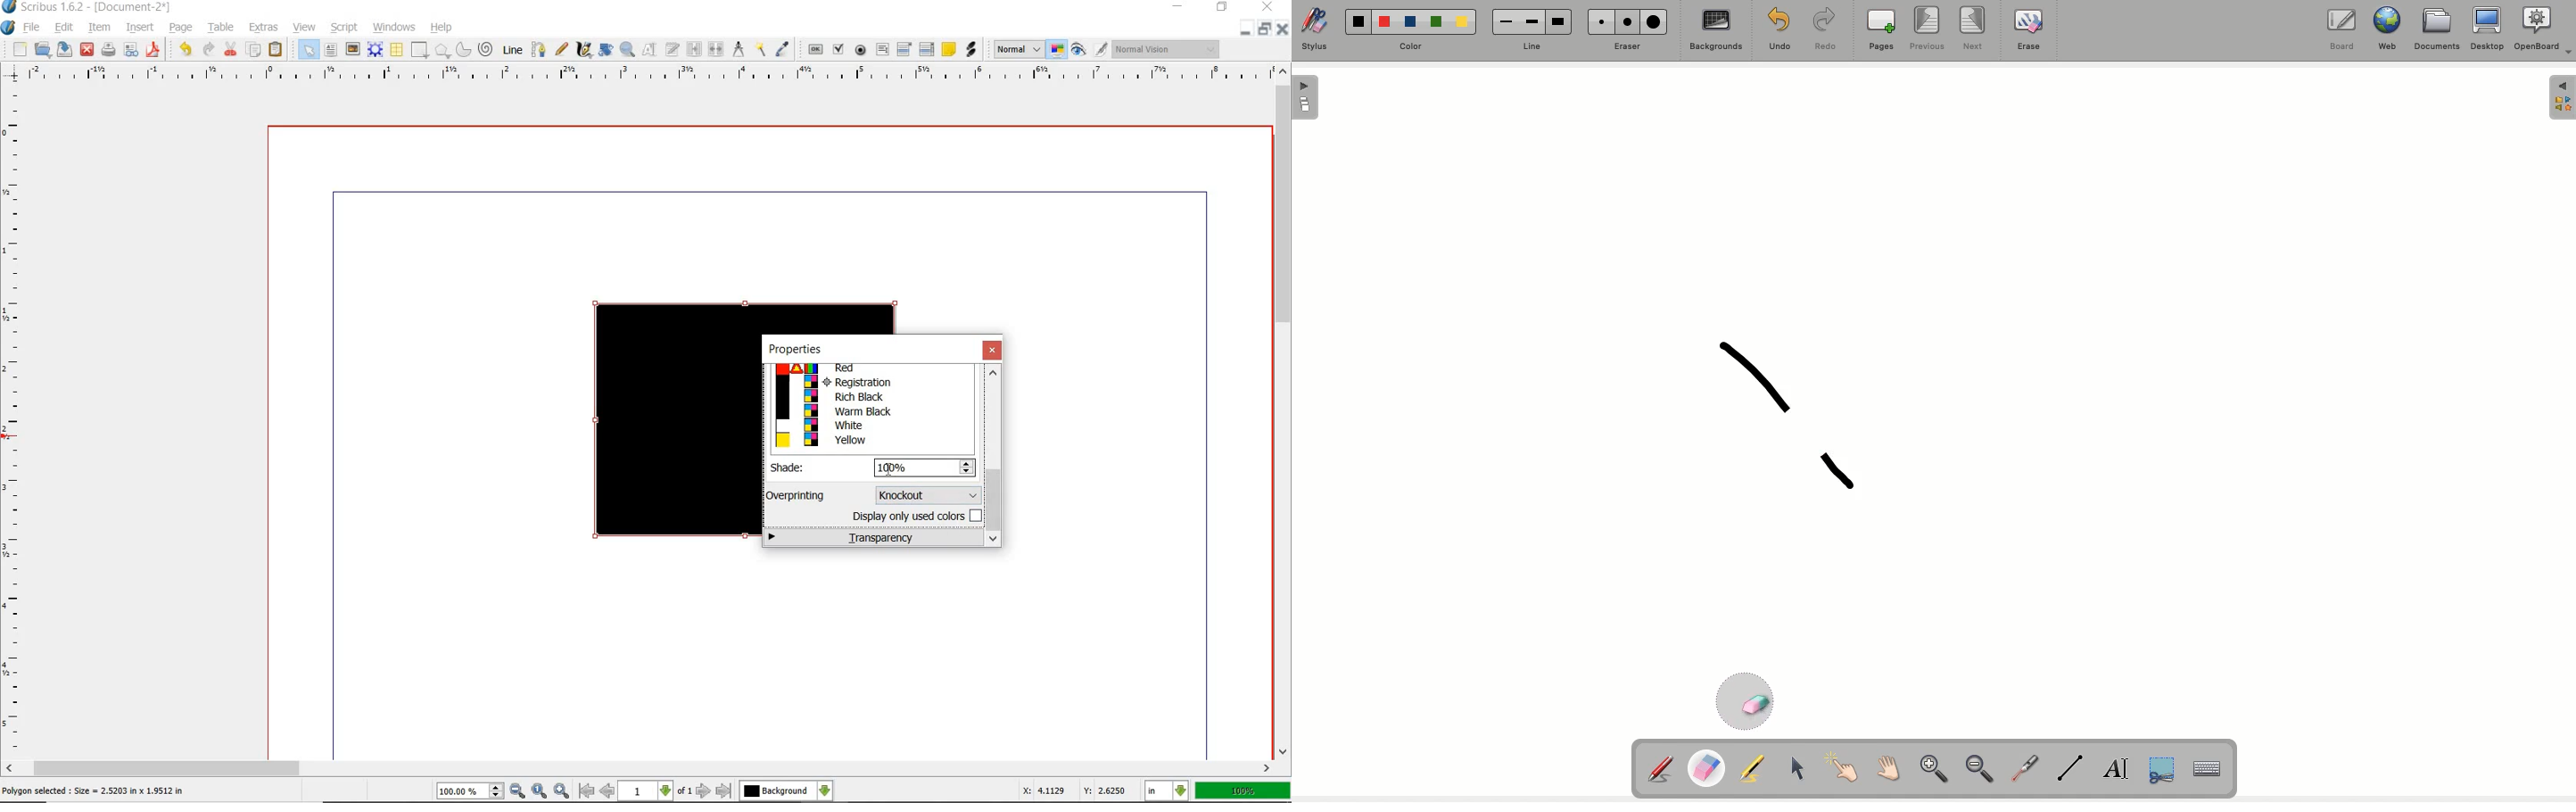 This screenshot has width=2576, height=812. Describe the element at coordinates (1465, 24) in the screenshot. I see `Yellow` at that location.